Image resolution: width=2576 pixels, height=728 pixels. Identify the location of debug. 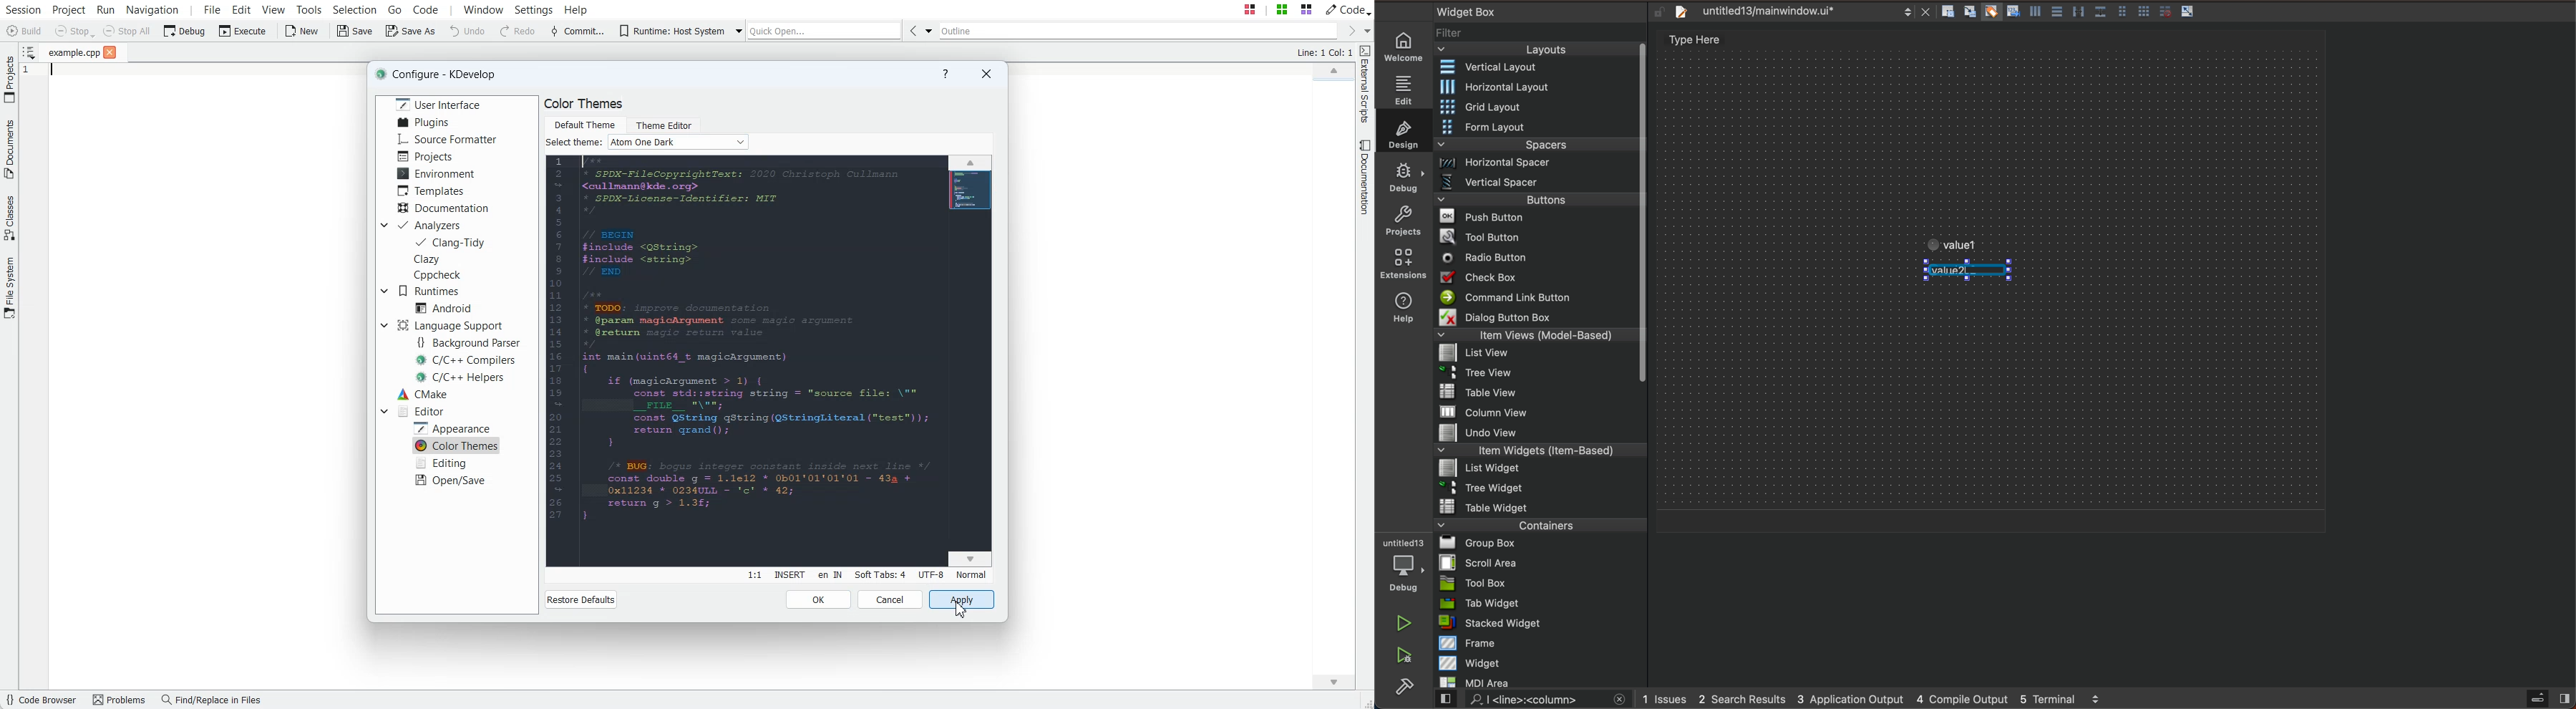
(1409, 566).